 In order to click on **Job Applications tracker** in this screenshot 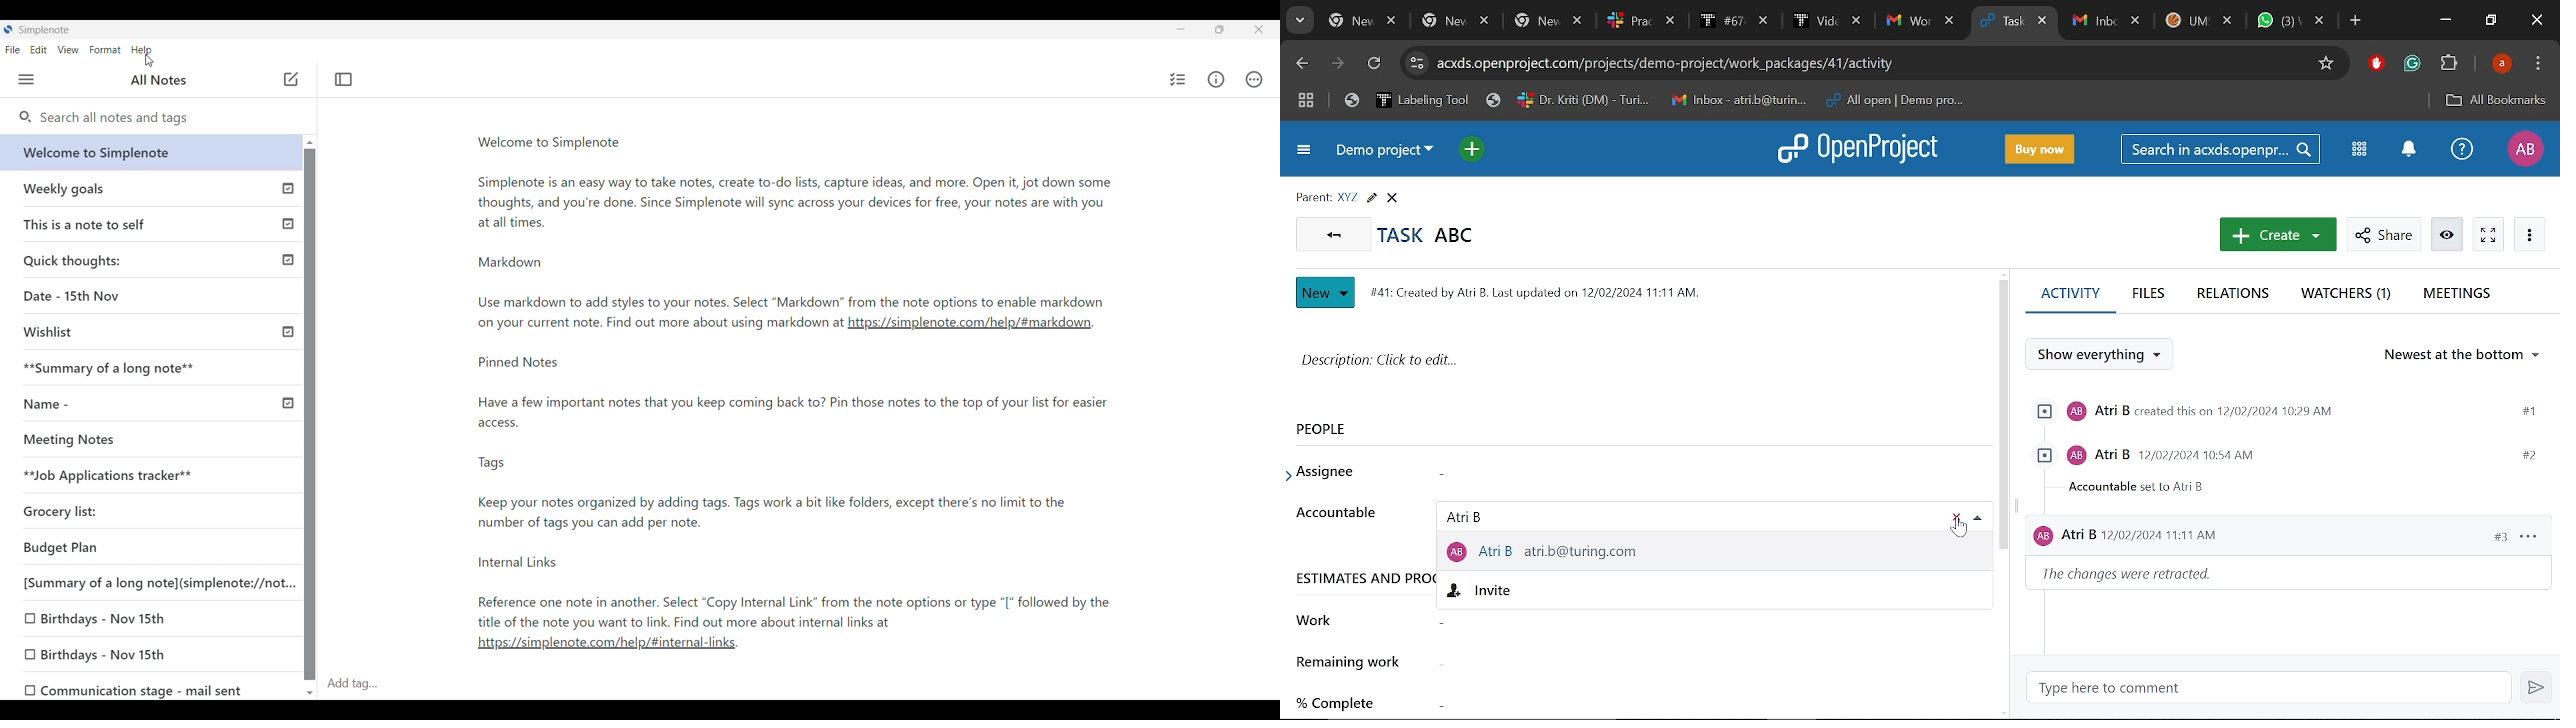, I will do `click(107, 475)`.